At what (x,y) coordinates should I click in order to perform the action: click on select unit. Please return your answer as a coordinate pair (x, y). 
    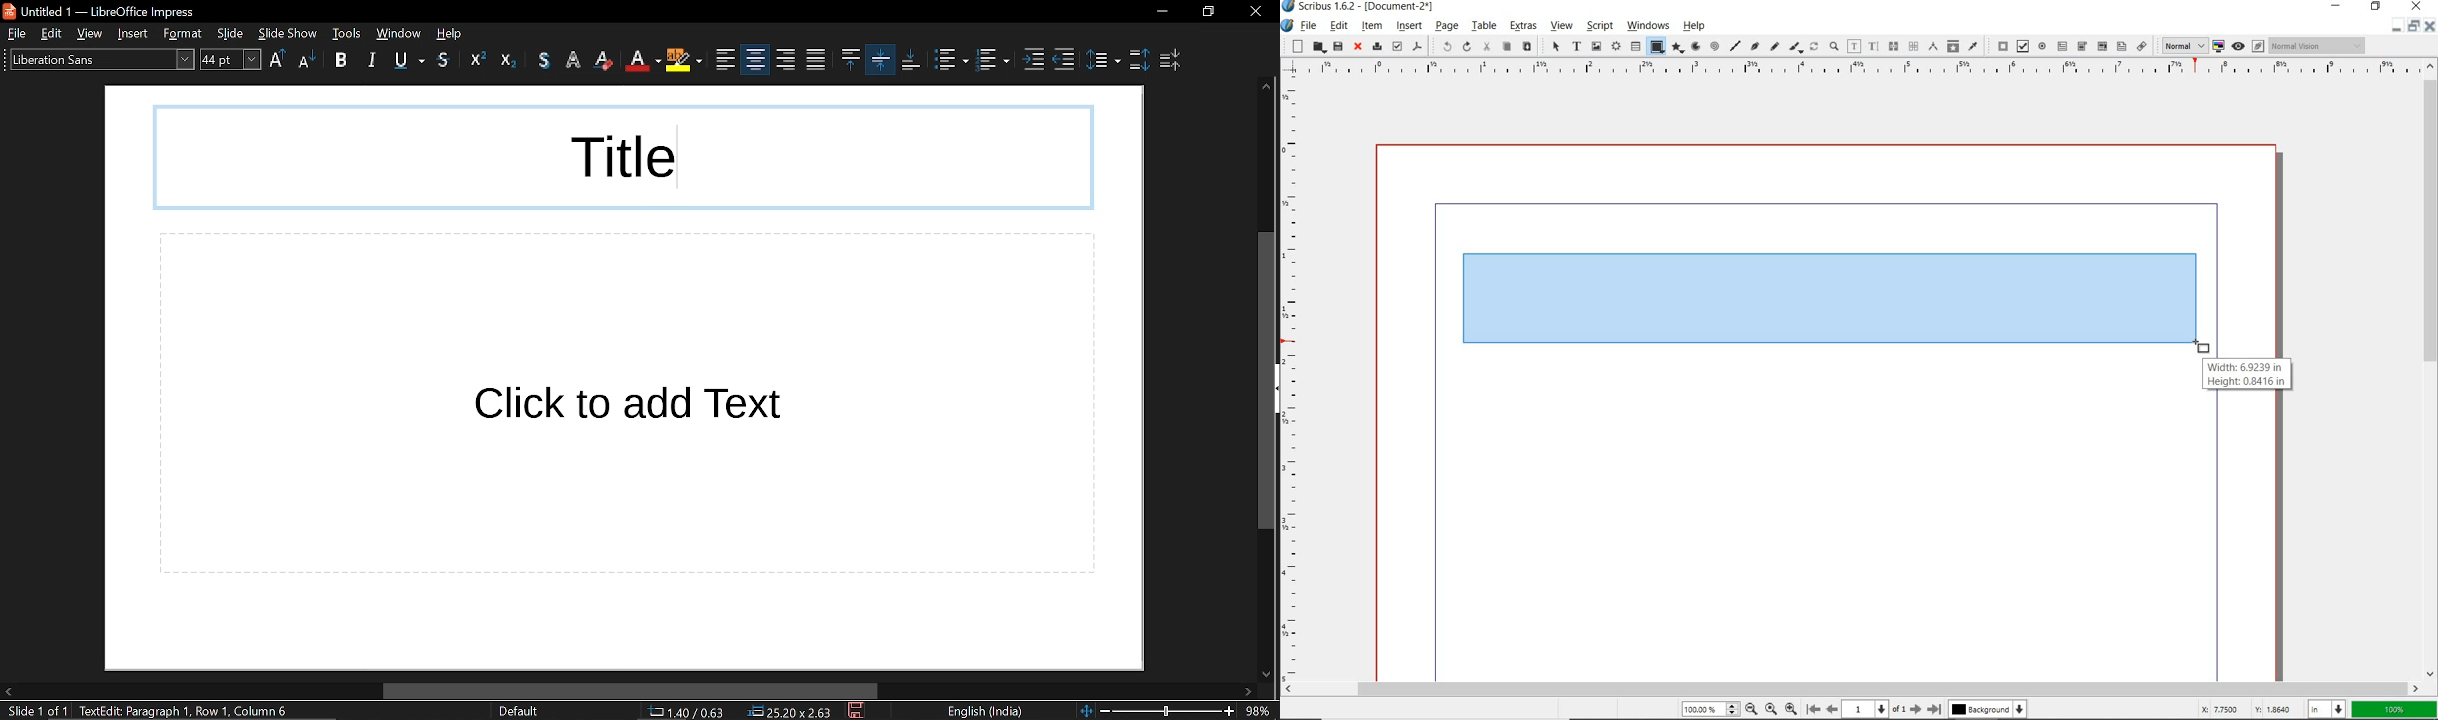
    Looking at the image, I should click on (2326, 710).